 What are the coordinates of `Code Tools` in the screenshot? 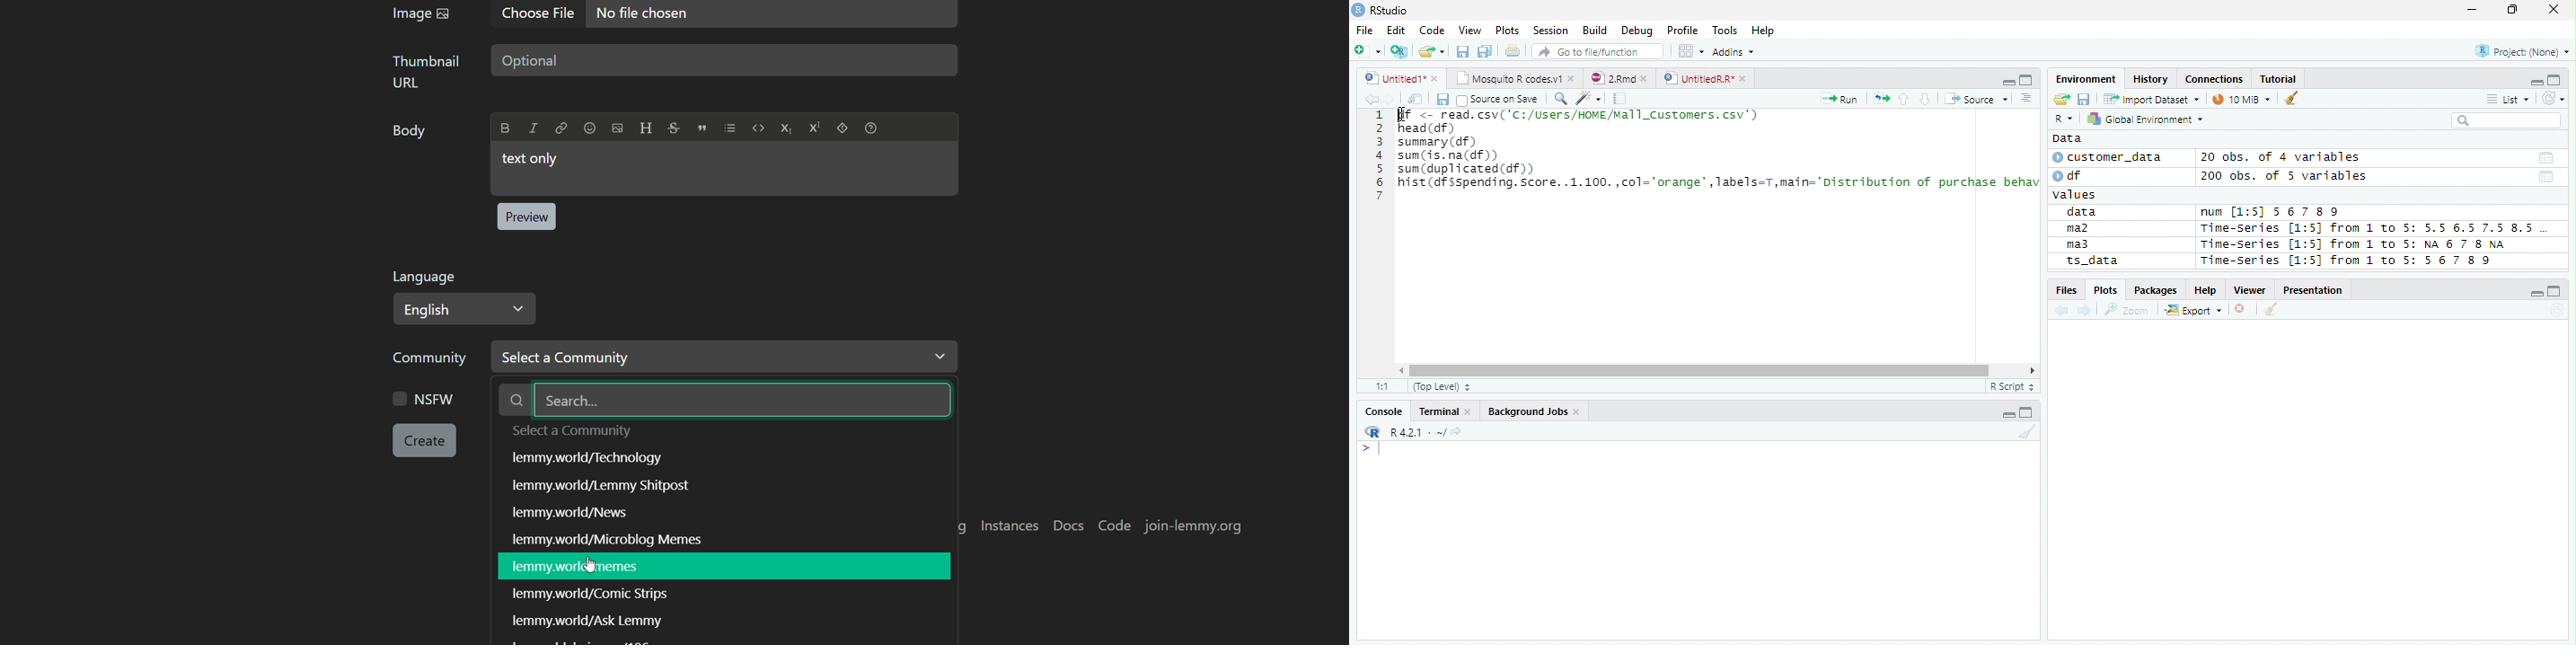 It's located at (1588, 99).